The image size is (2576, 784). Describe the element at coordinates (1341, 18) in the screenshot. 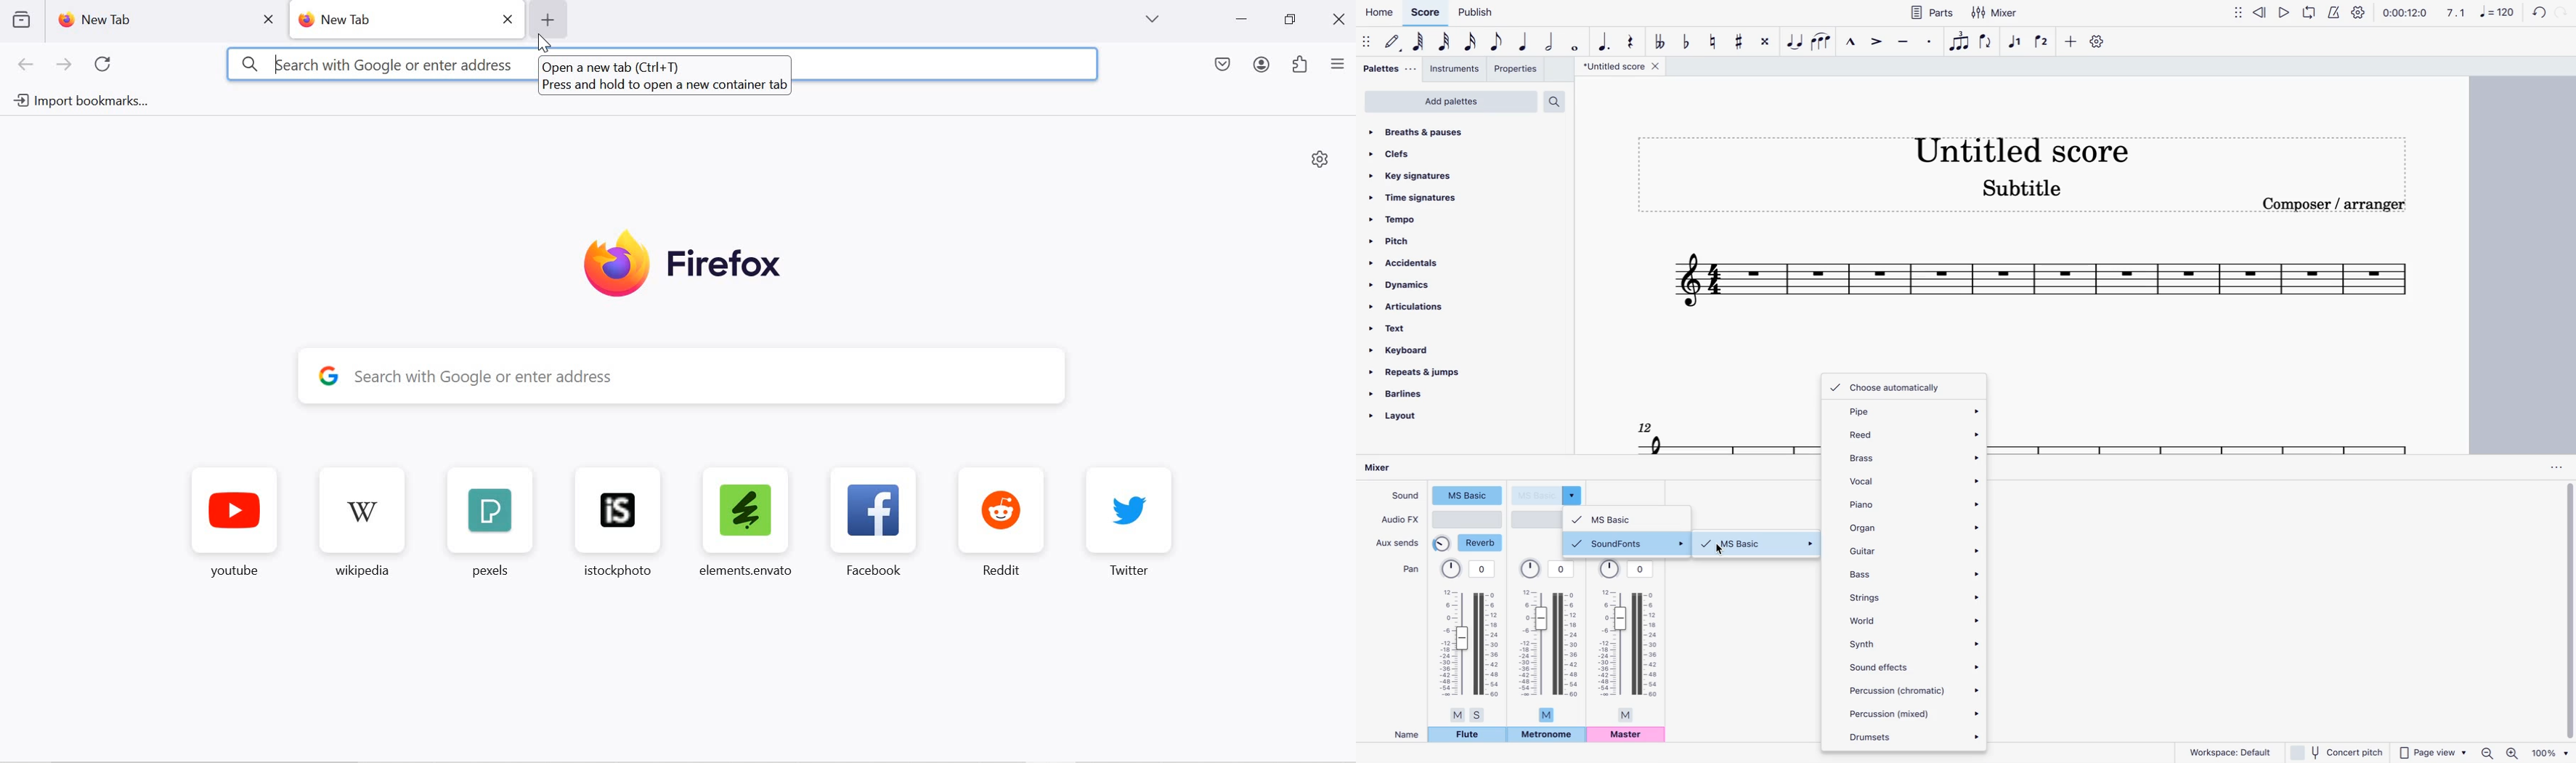

I see `close` at that location.